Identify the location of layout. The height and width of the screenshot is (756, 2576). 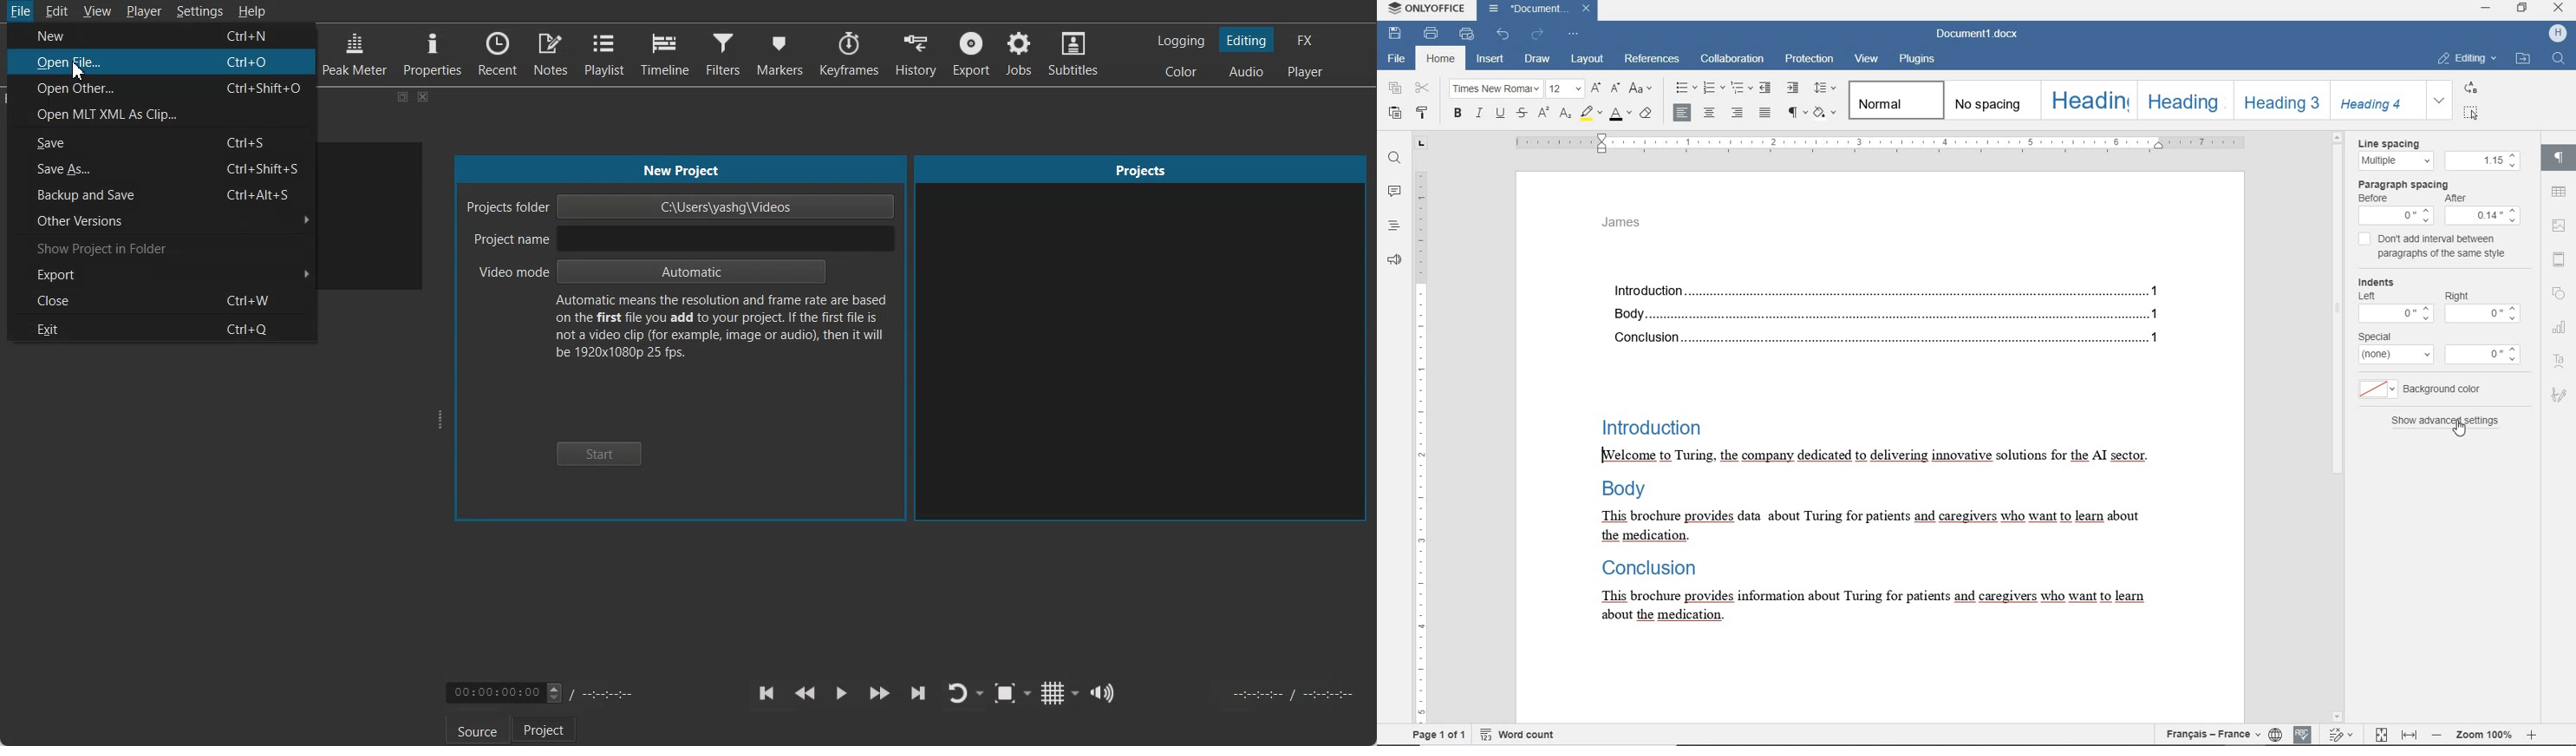
(1585, 60).